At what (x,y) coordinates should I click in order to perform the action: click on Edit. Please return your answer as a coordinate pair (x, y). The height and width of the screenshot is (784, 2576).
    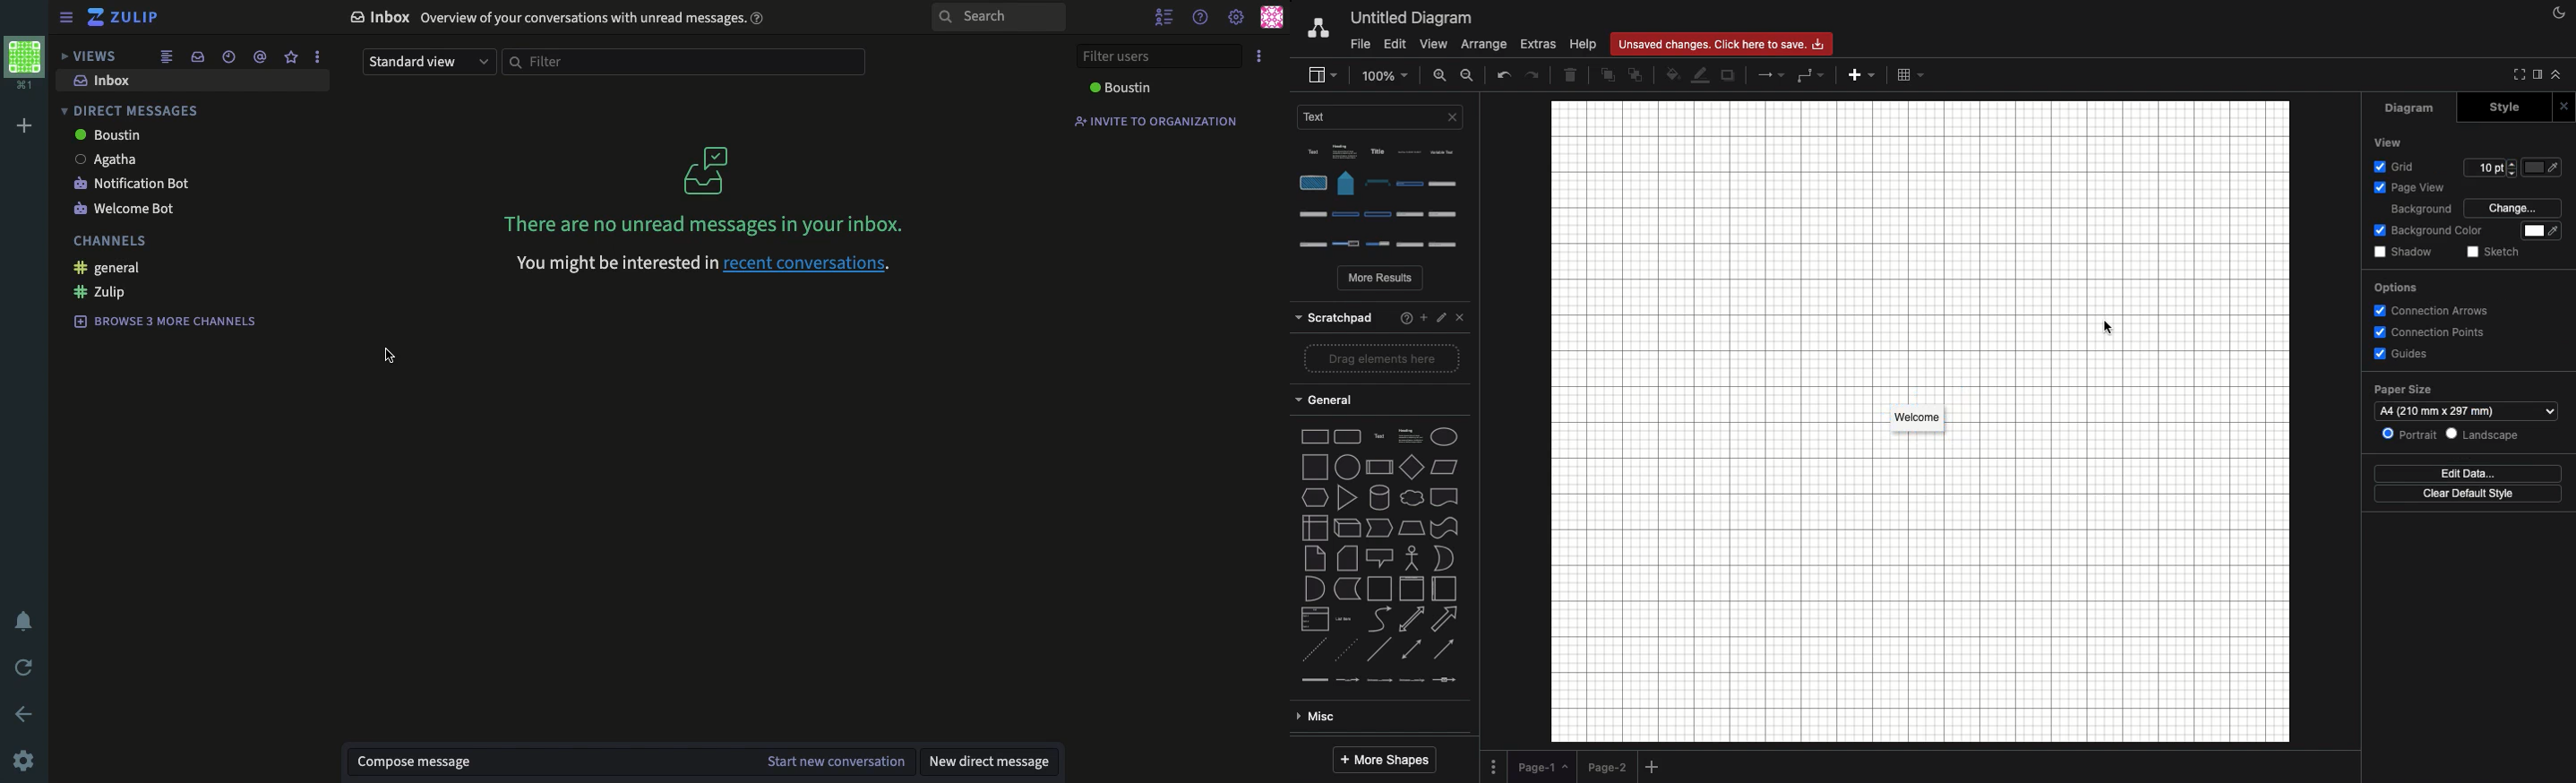
    Looking at the image, I should click on (1393, 43).